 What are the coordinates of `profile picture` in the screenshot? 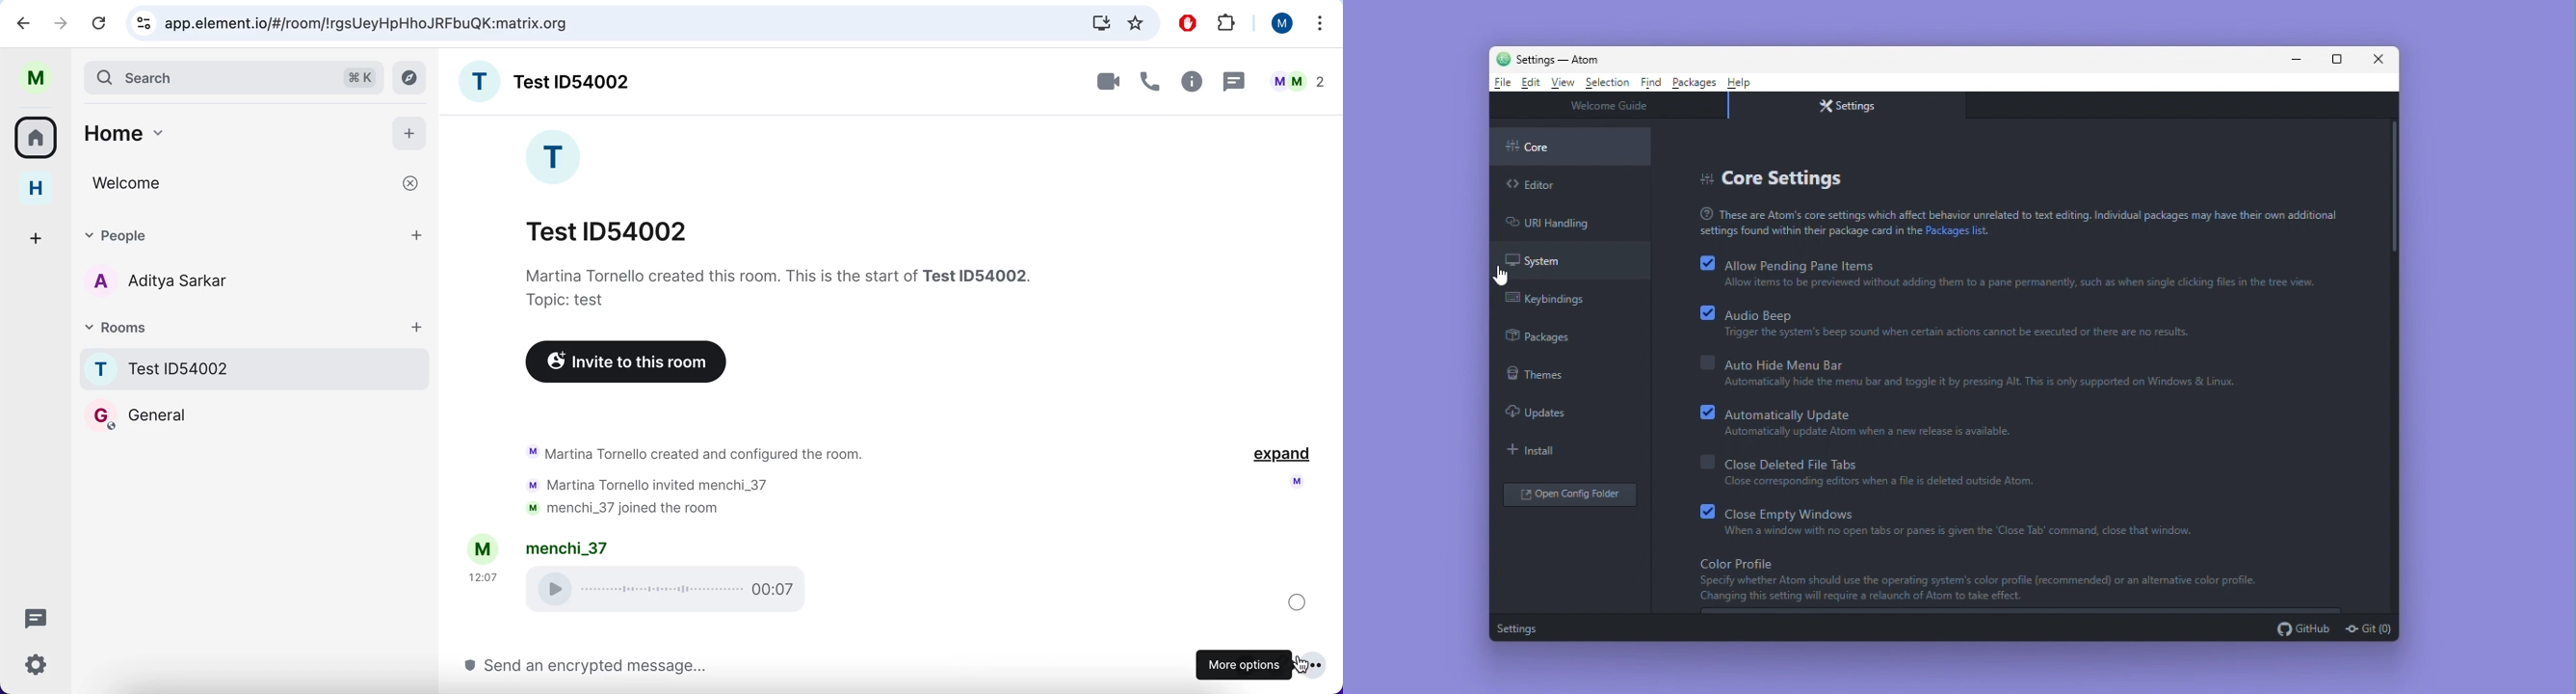 It's located at (558, 157).